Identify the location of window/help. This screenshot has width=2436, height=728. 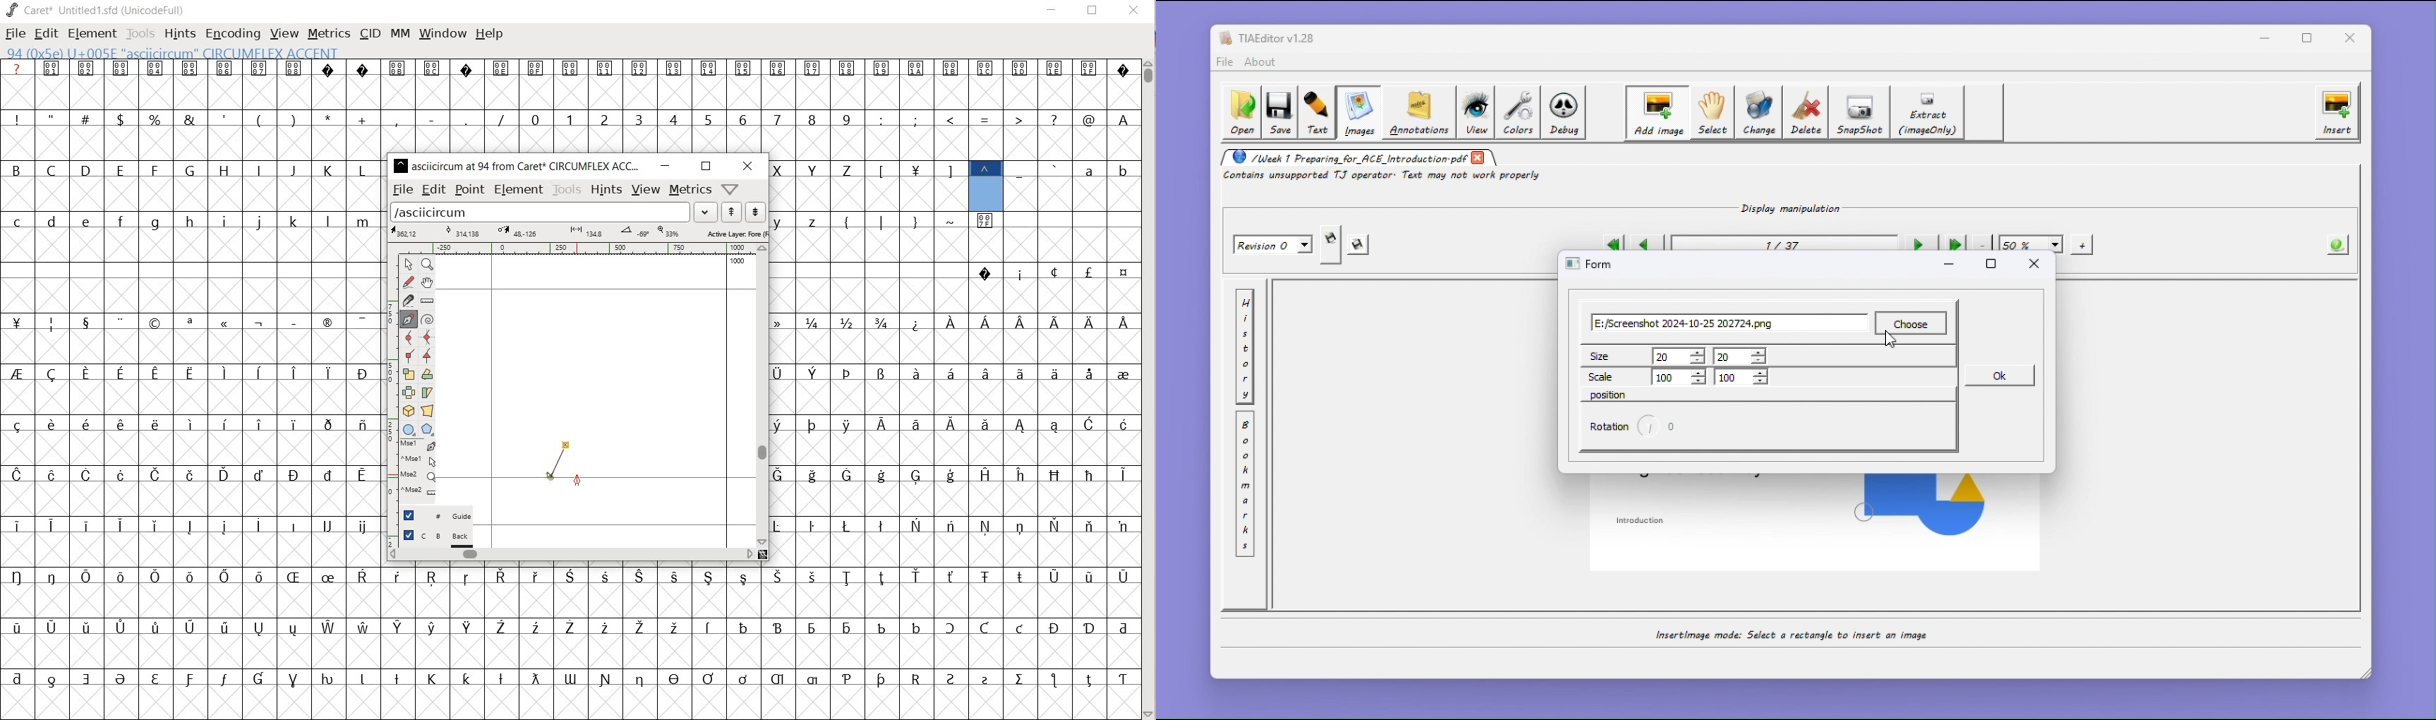
(728, 188).